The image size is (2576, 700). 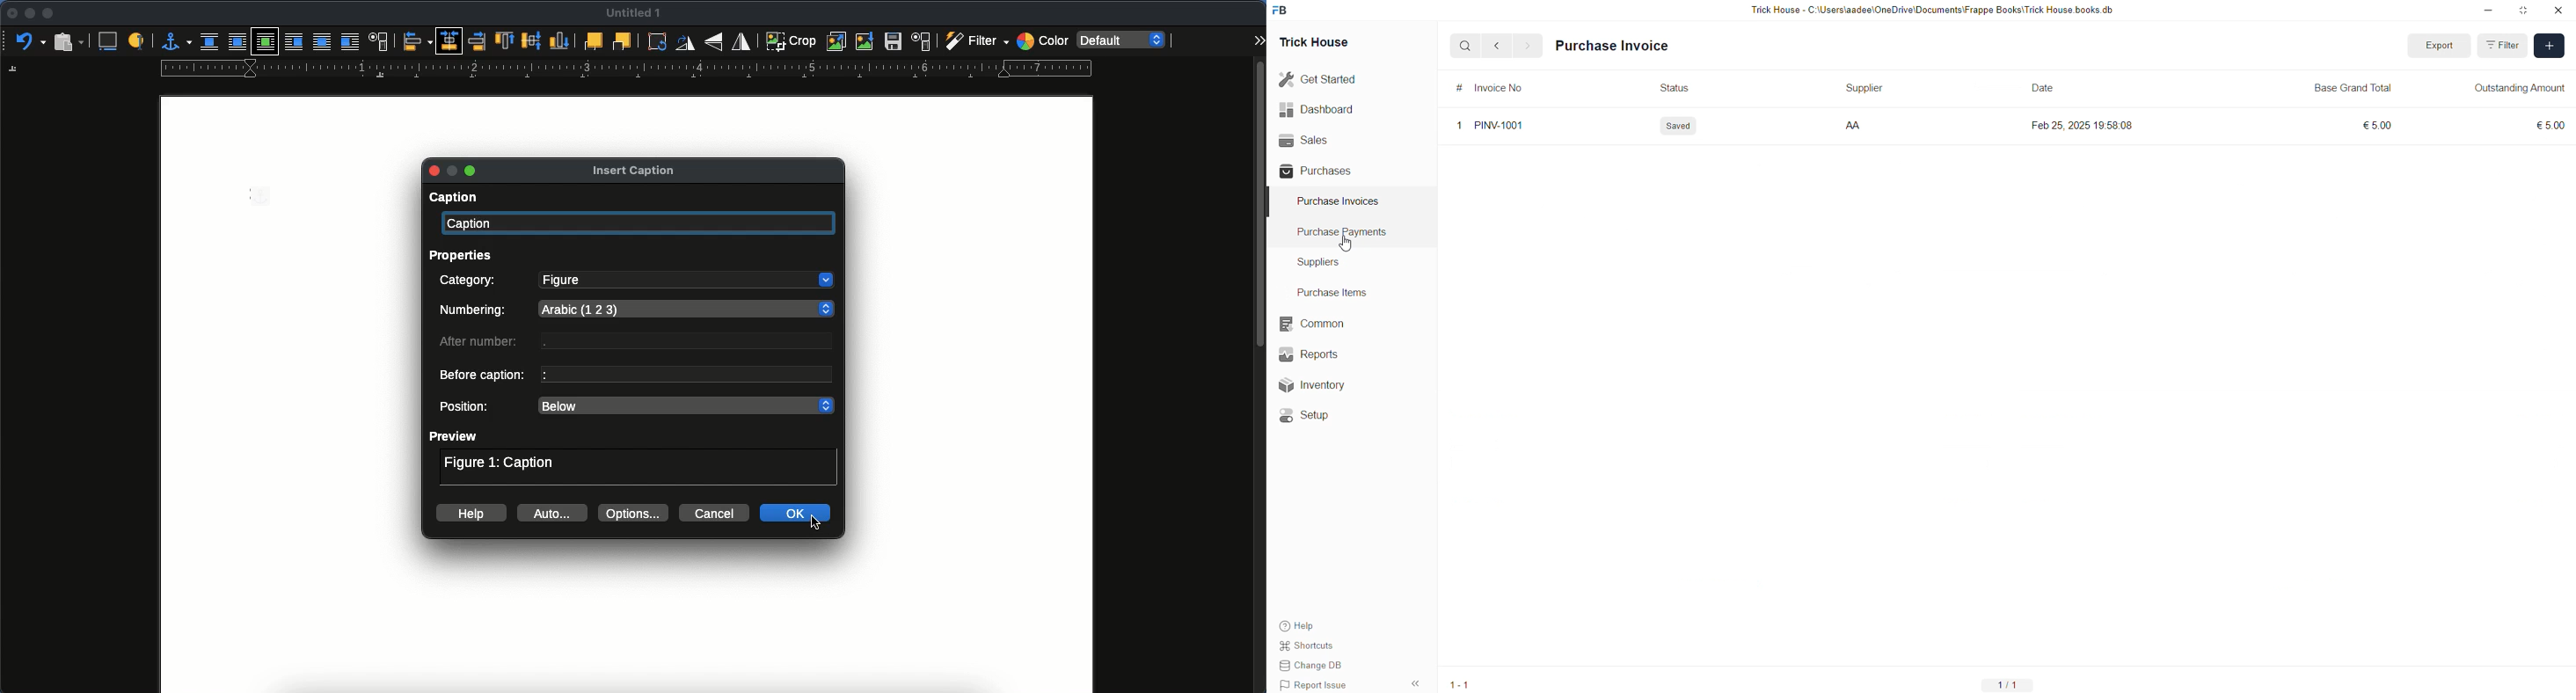 I want to click on flip horizontally , so click(x=741, y=41).